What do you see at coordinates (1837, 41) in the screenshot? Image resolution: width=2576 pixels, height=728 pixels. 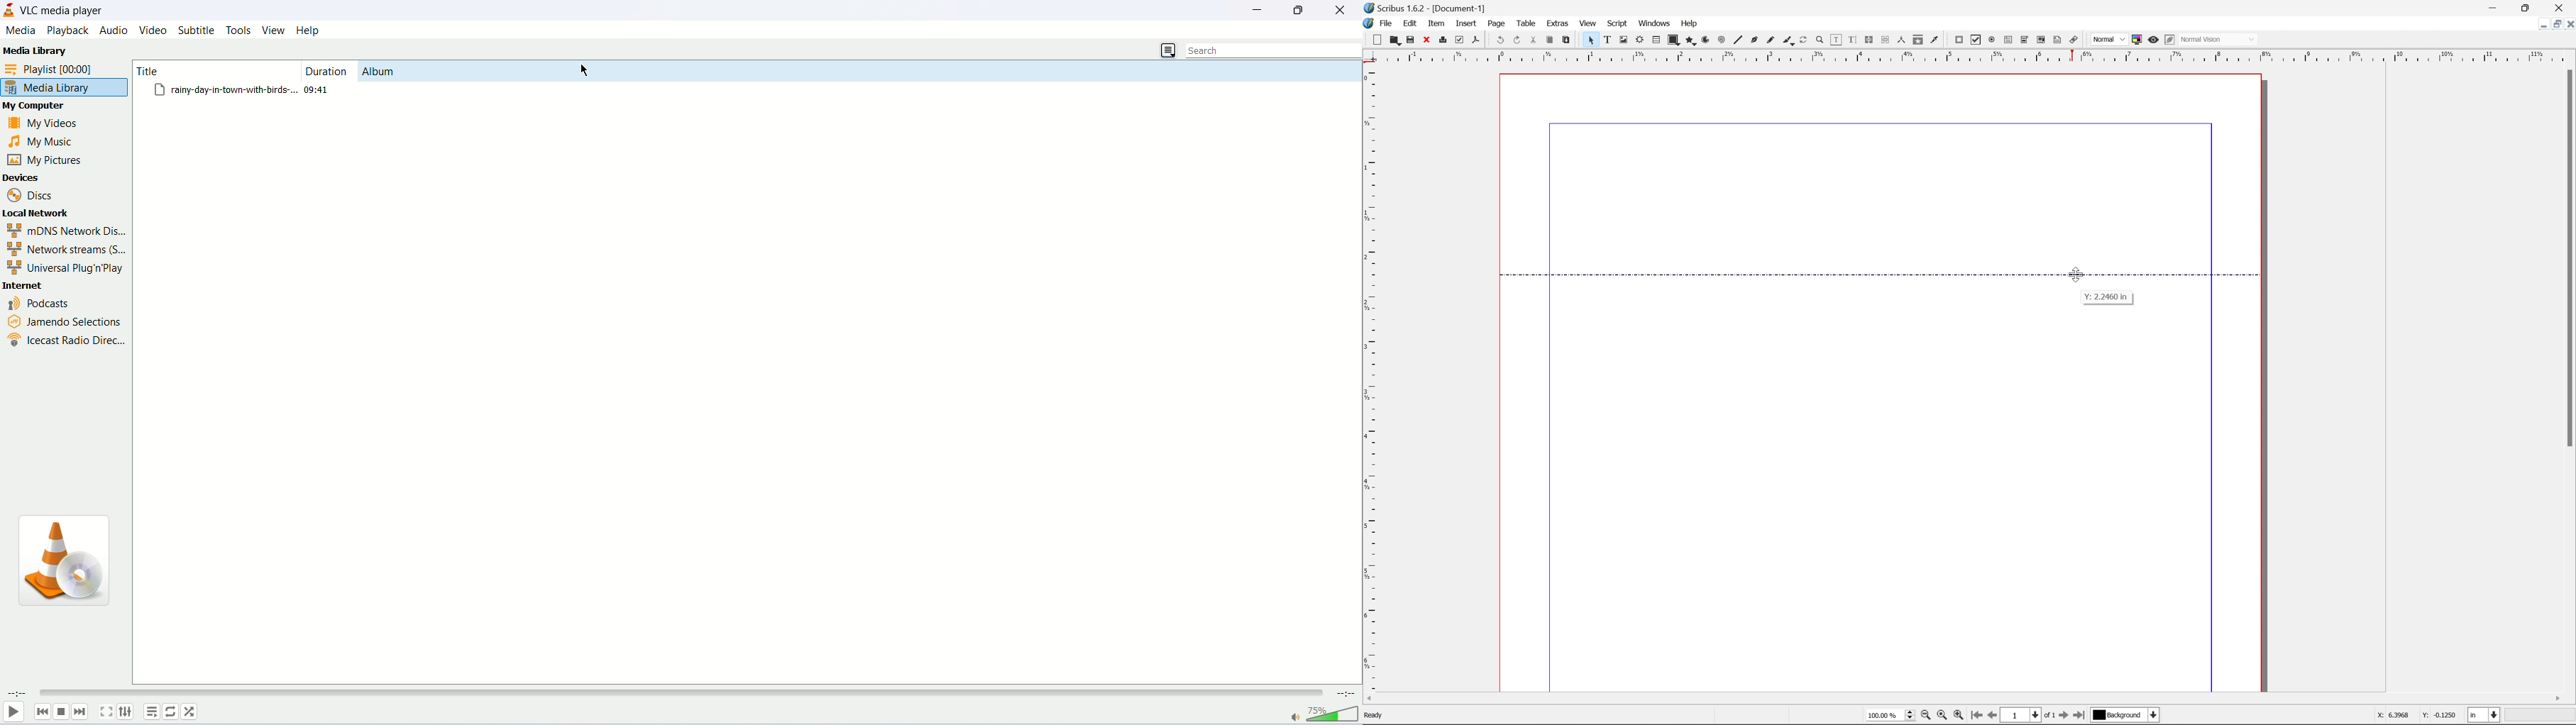 I see `edit contents of frames` at bounding box center [1837, 41].